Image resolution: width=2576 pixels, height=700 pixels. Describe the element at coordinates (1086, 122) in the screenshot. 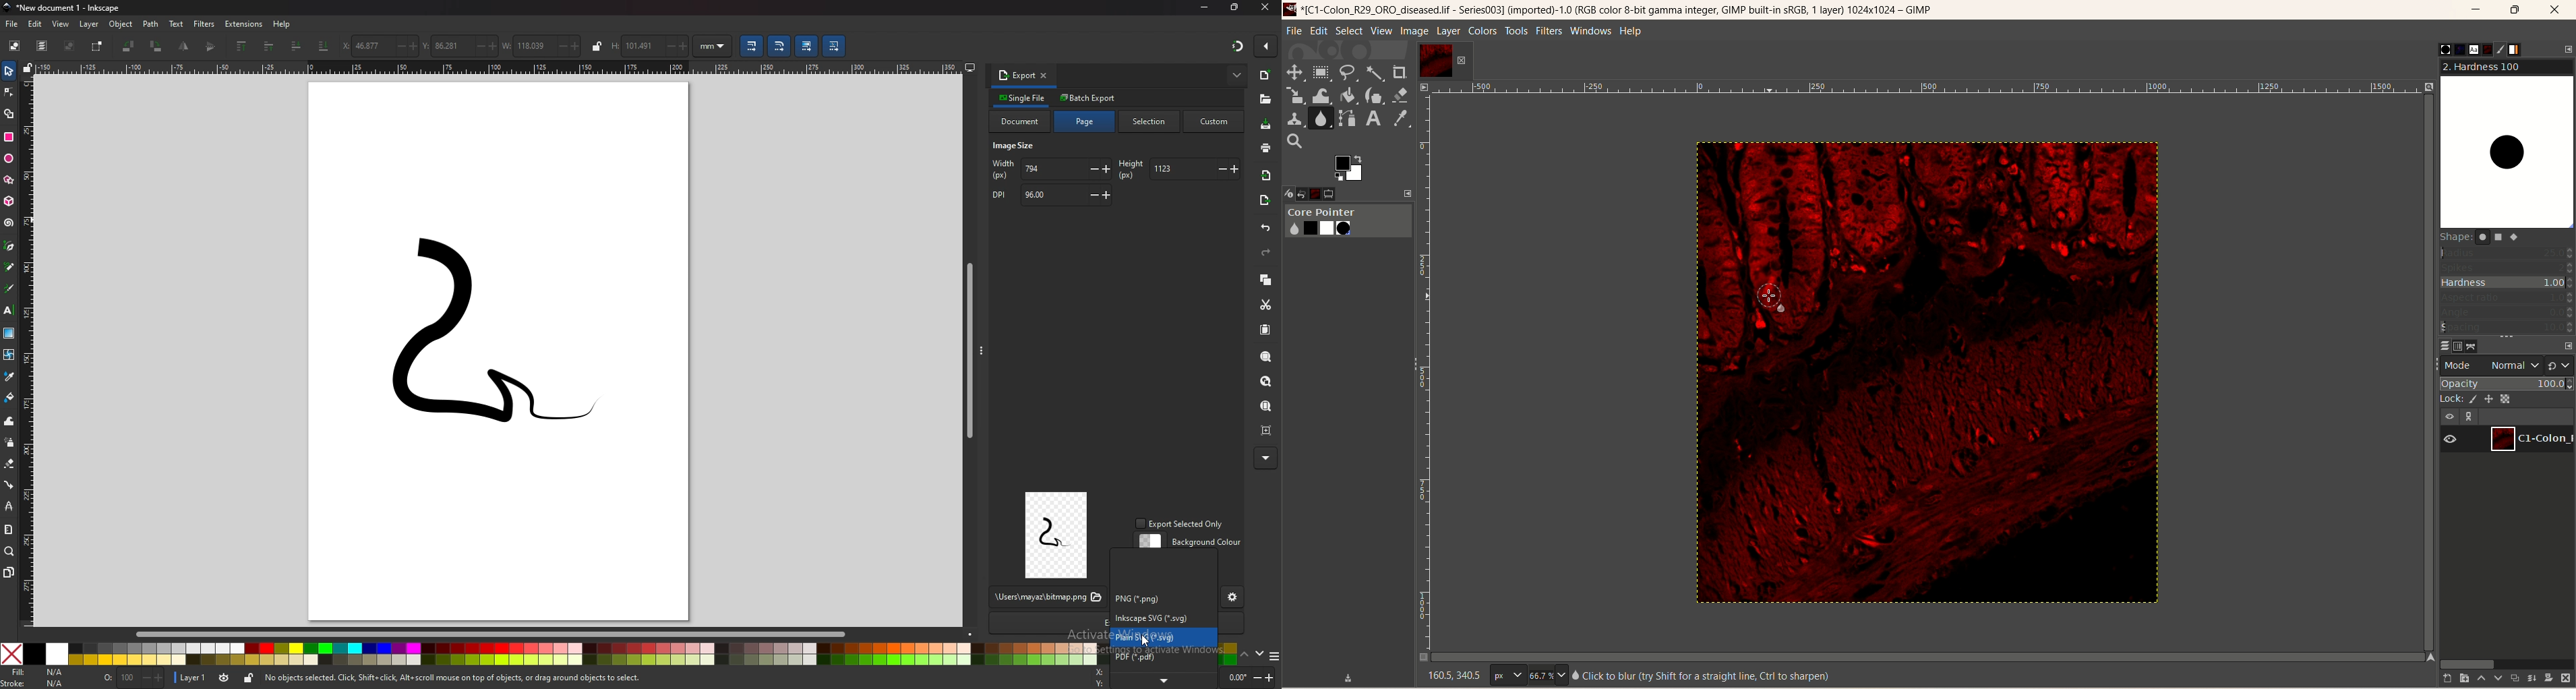

I see `page` at that location.